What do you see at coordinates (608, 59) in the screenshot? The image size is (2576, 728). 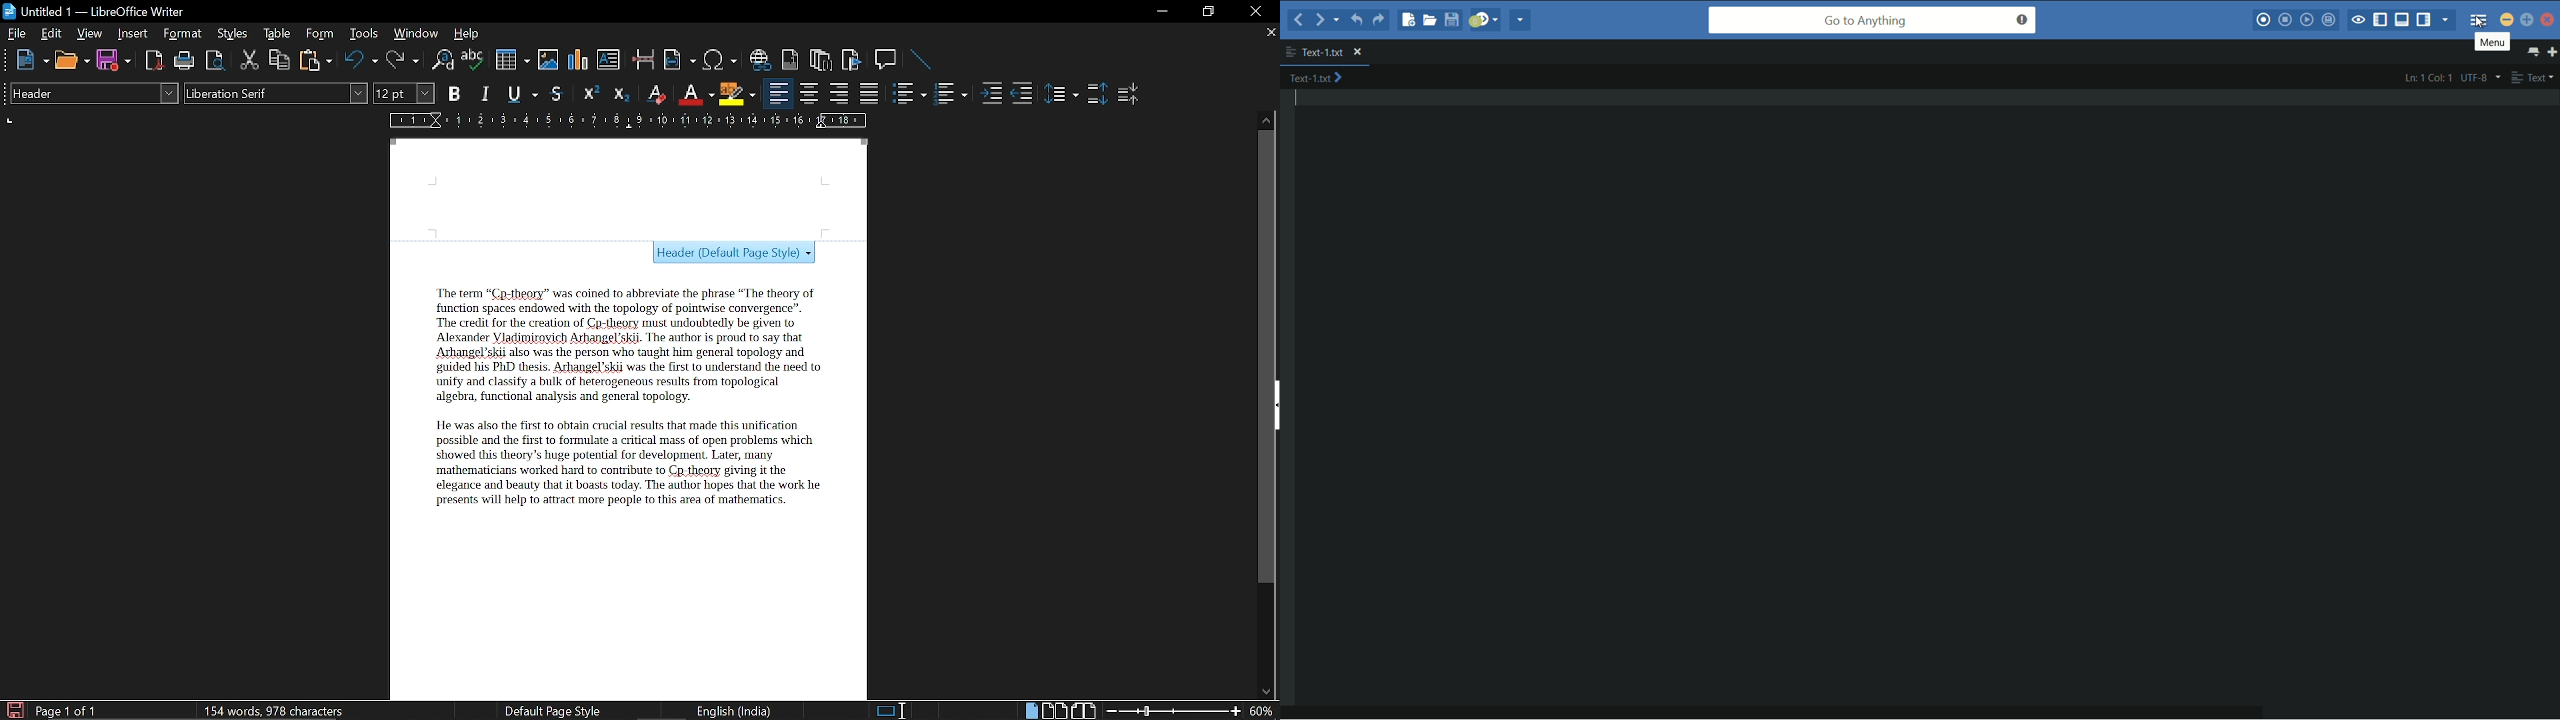 I see `Insert text` at bounding box center [608, 59].